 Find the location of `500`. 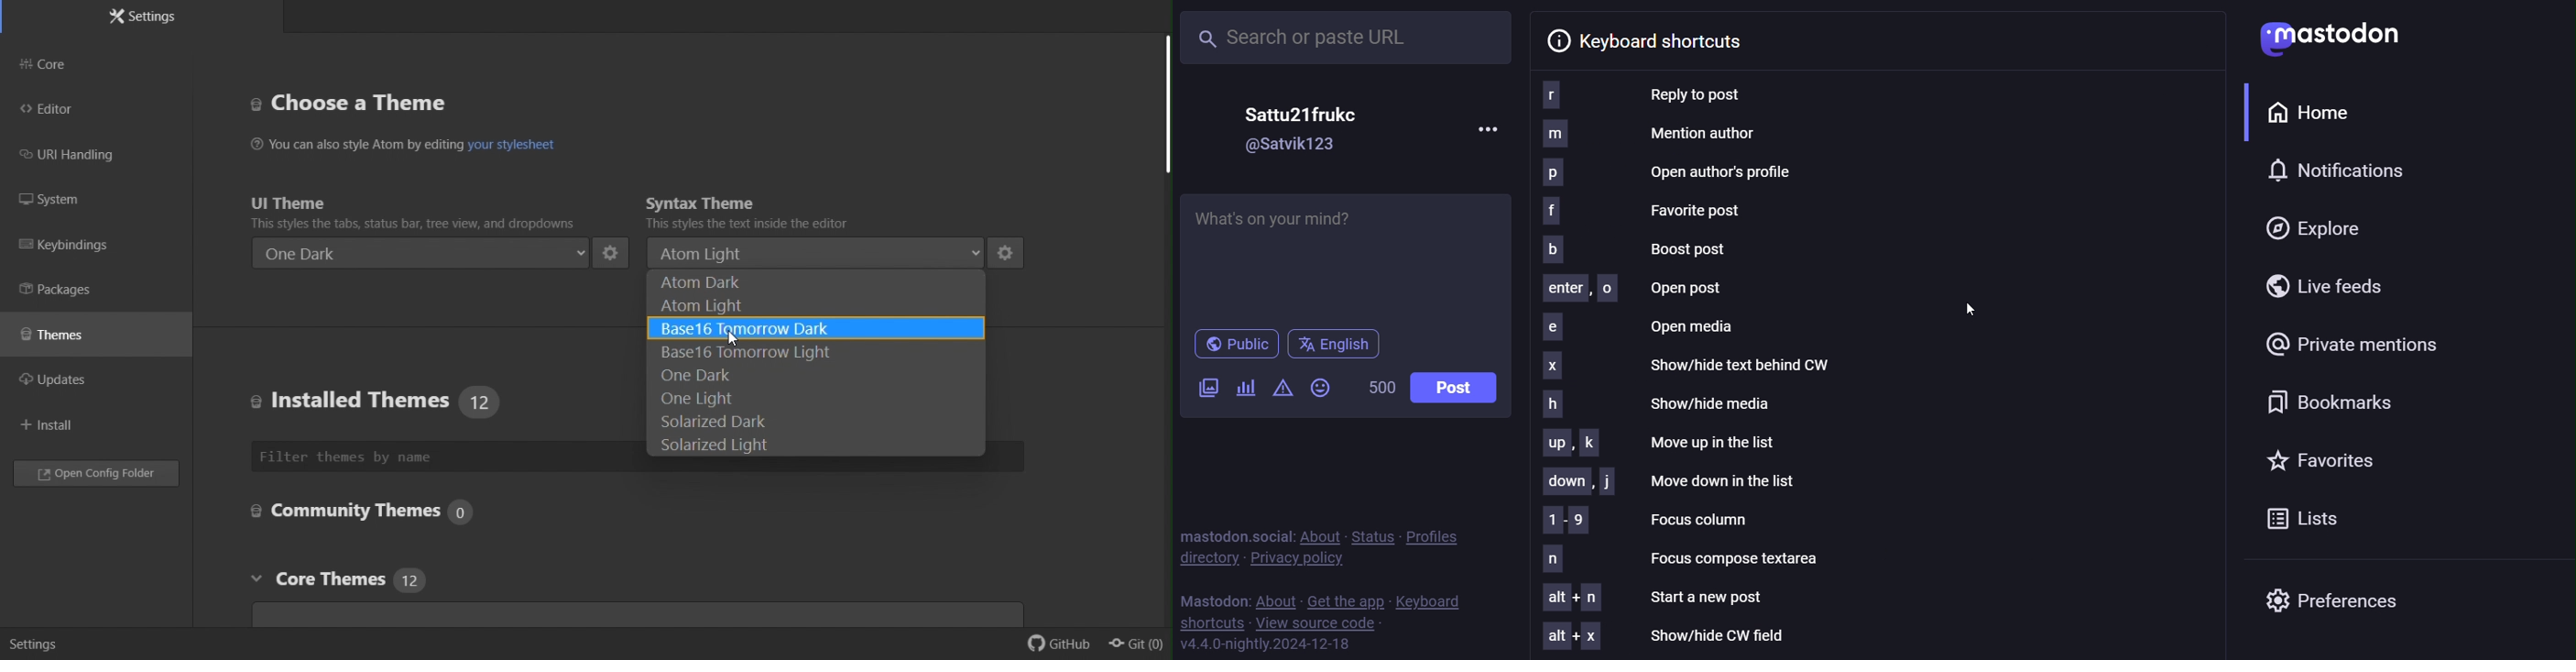

500 is located at coordinates (1382, 386).